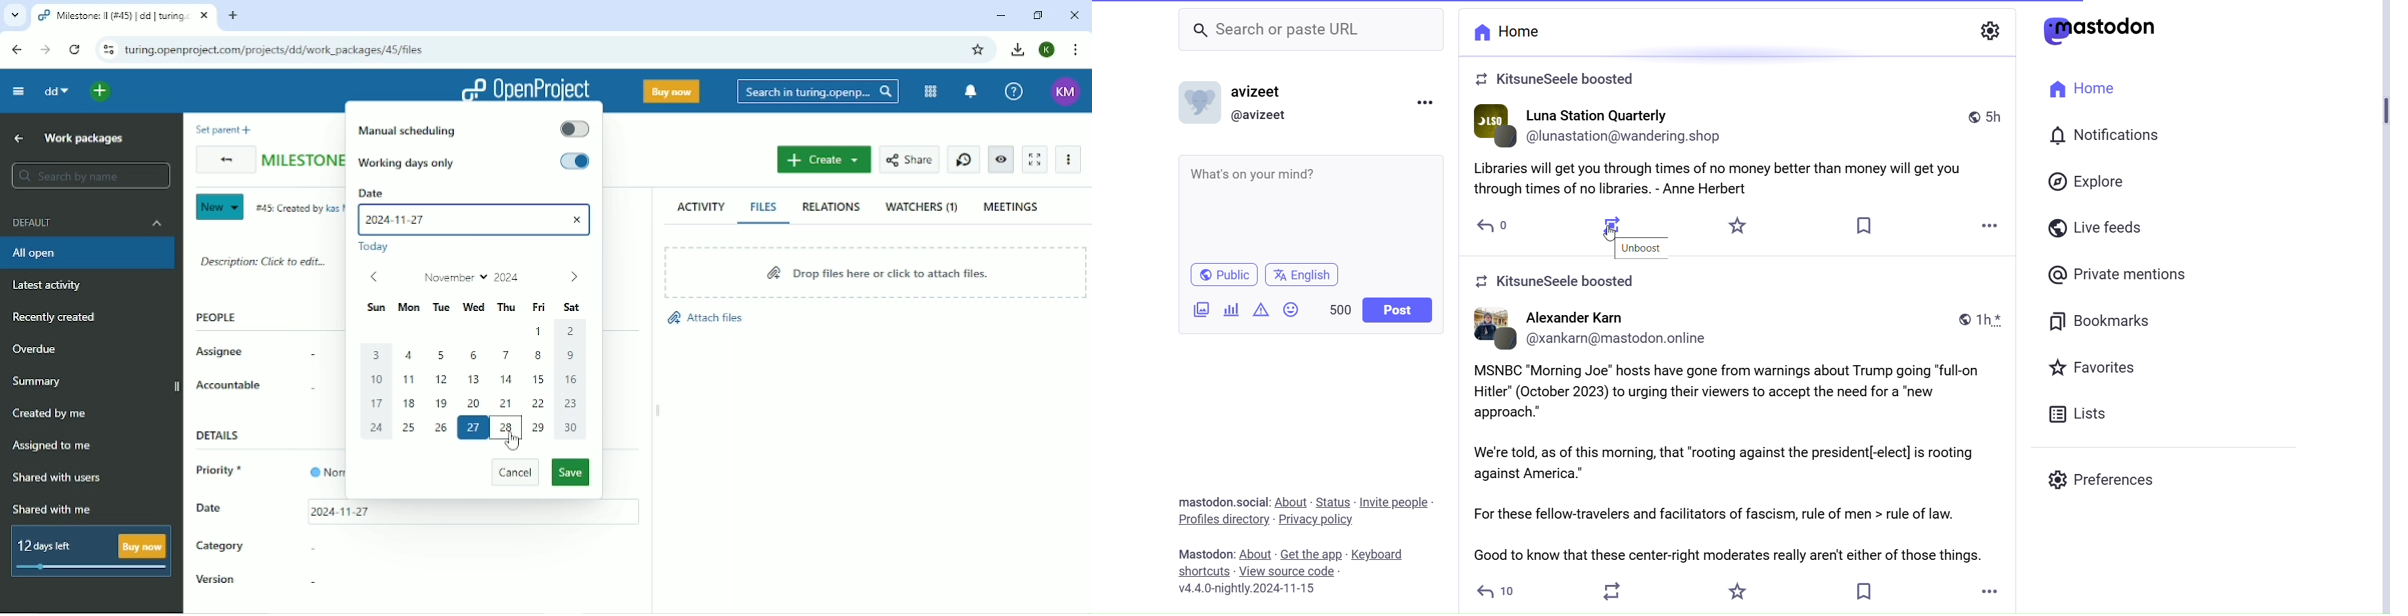 This screenshot has height=616, width=2408. Describe the element at coordinates (1989, 30) in the screenshot. I see `Show Settings` at that location.